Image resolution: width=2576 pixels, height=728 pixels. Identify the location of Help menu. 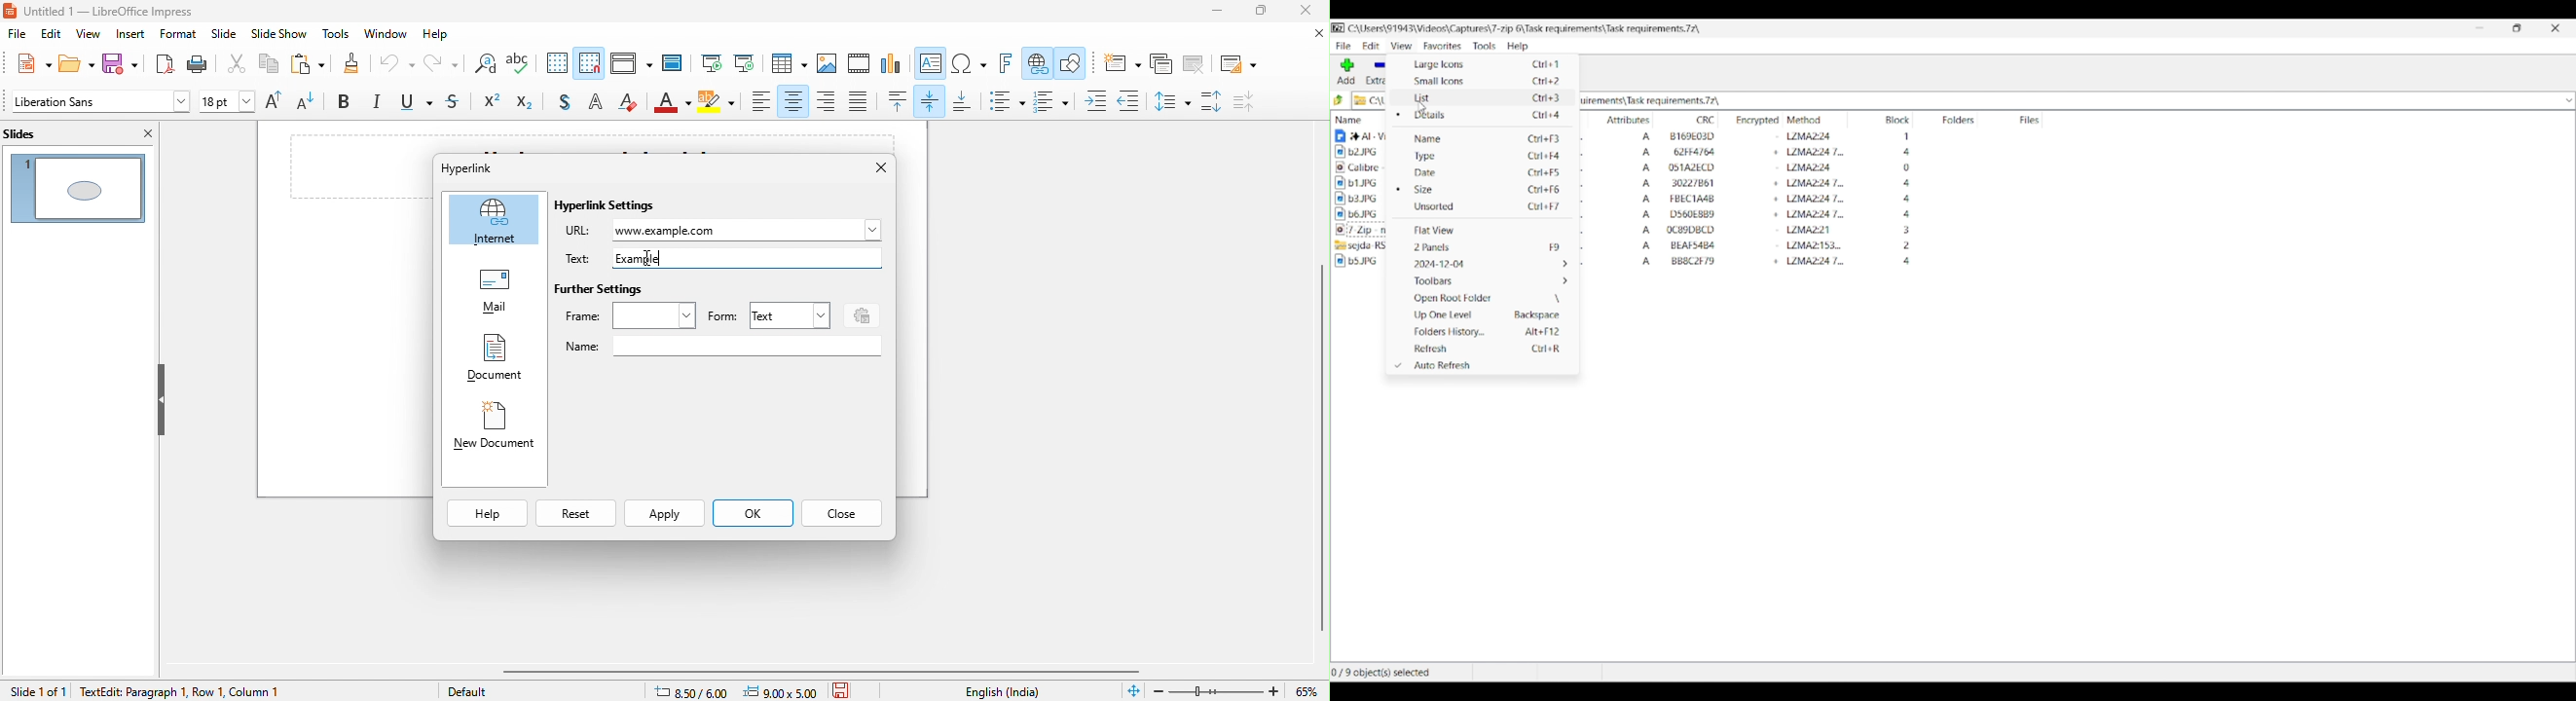
(1518, 46).